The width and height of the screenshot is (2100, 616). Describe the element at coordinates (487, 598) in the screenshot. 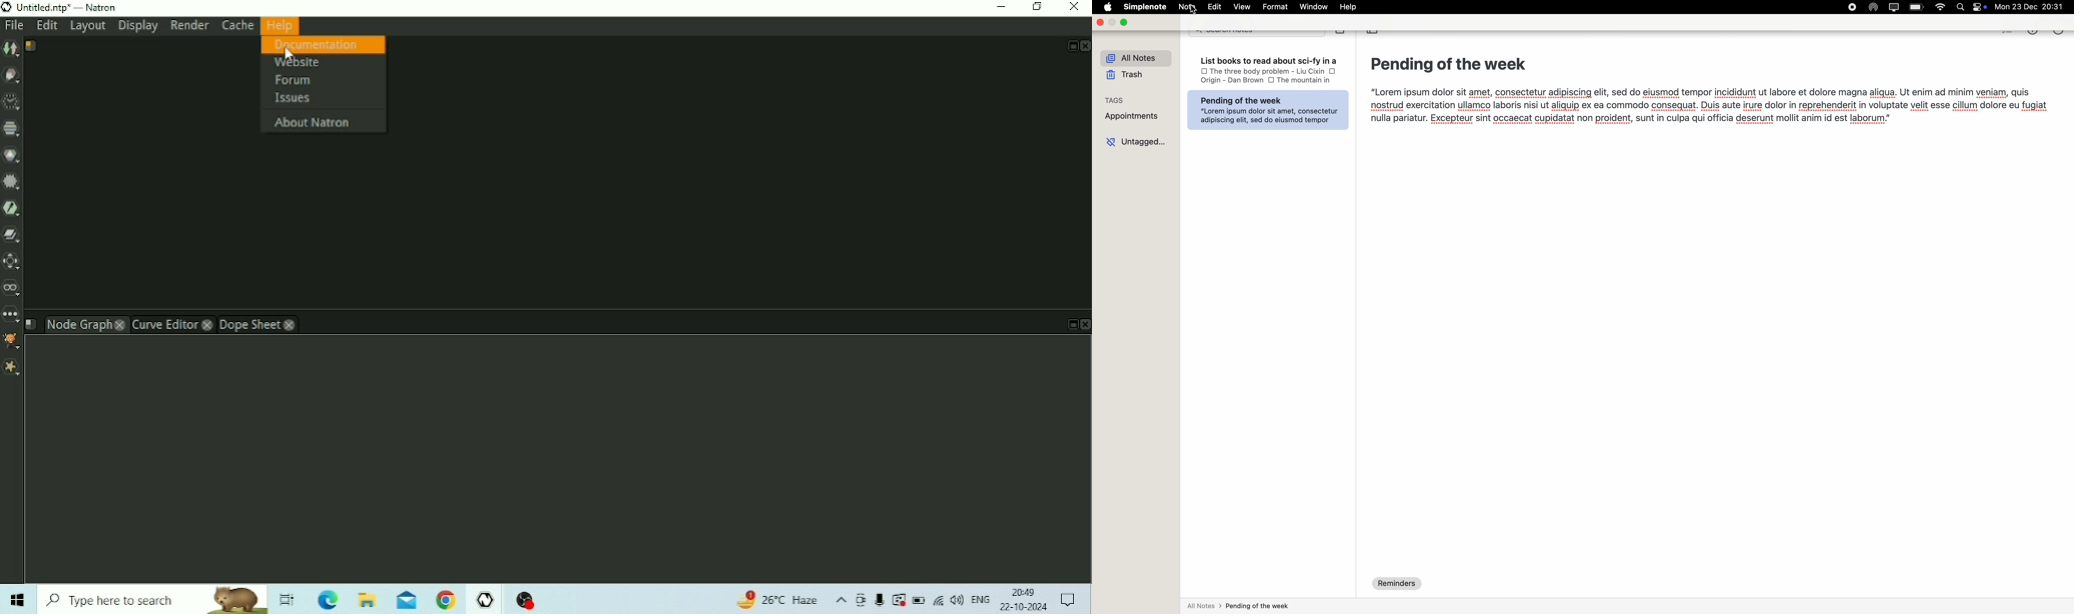

I see `Natron` at that location.